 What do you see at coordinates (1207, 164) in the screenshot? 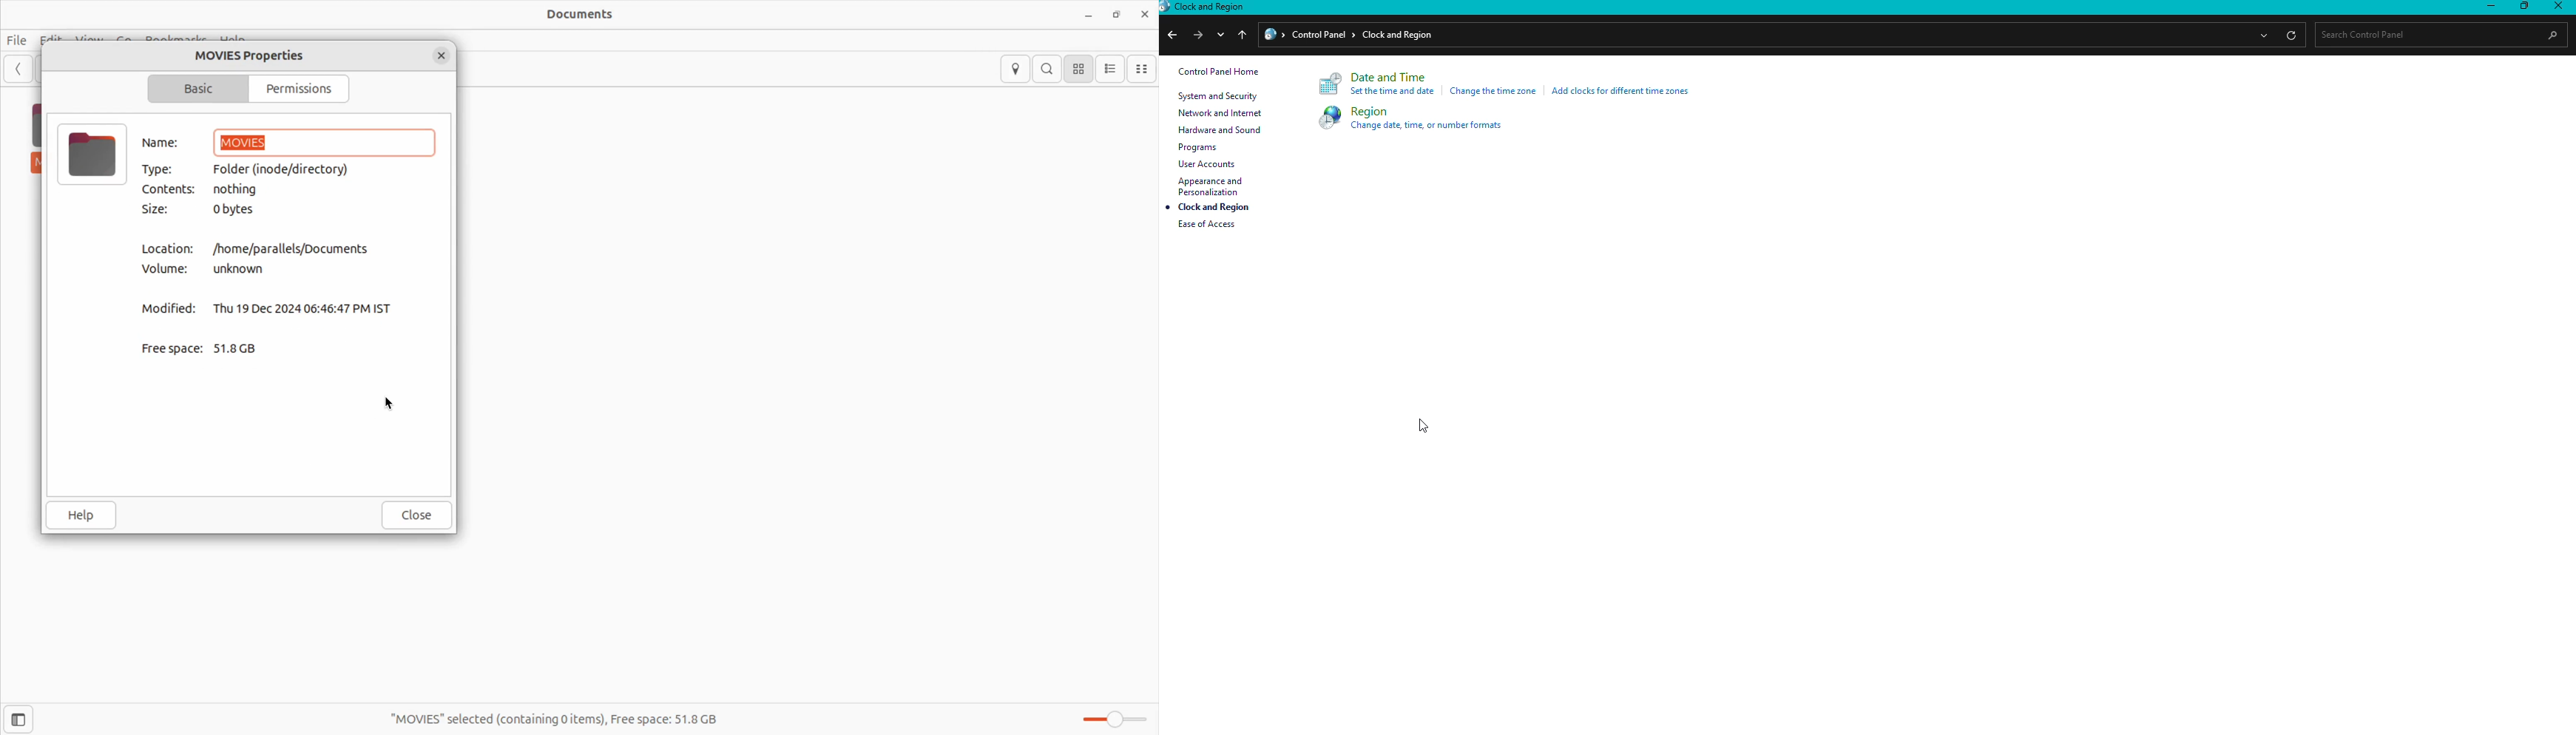
I see `User accounts` at bounding box center [1207, 164].